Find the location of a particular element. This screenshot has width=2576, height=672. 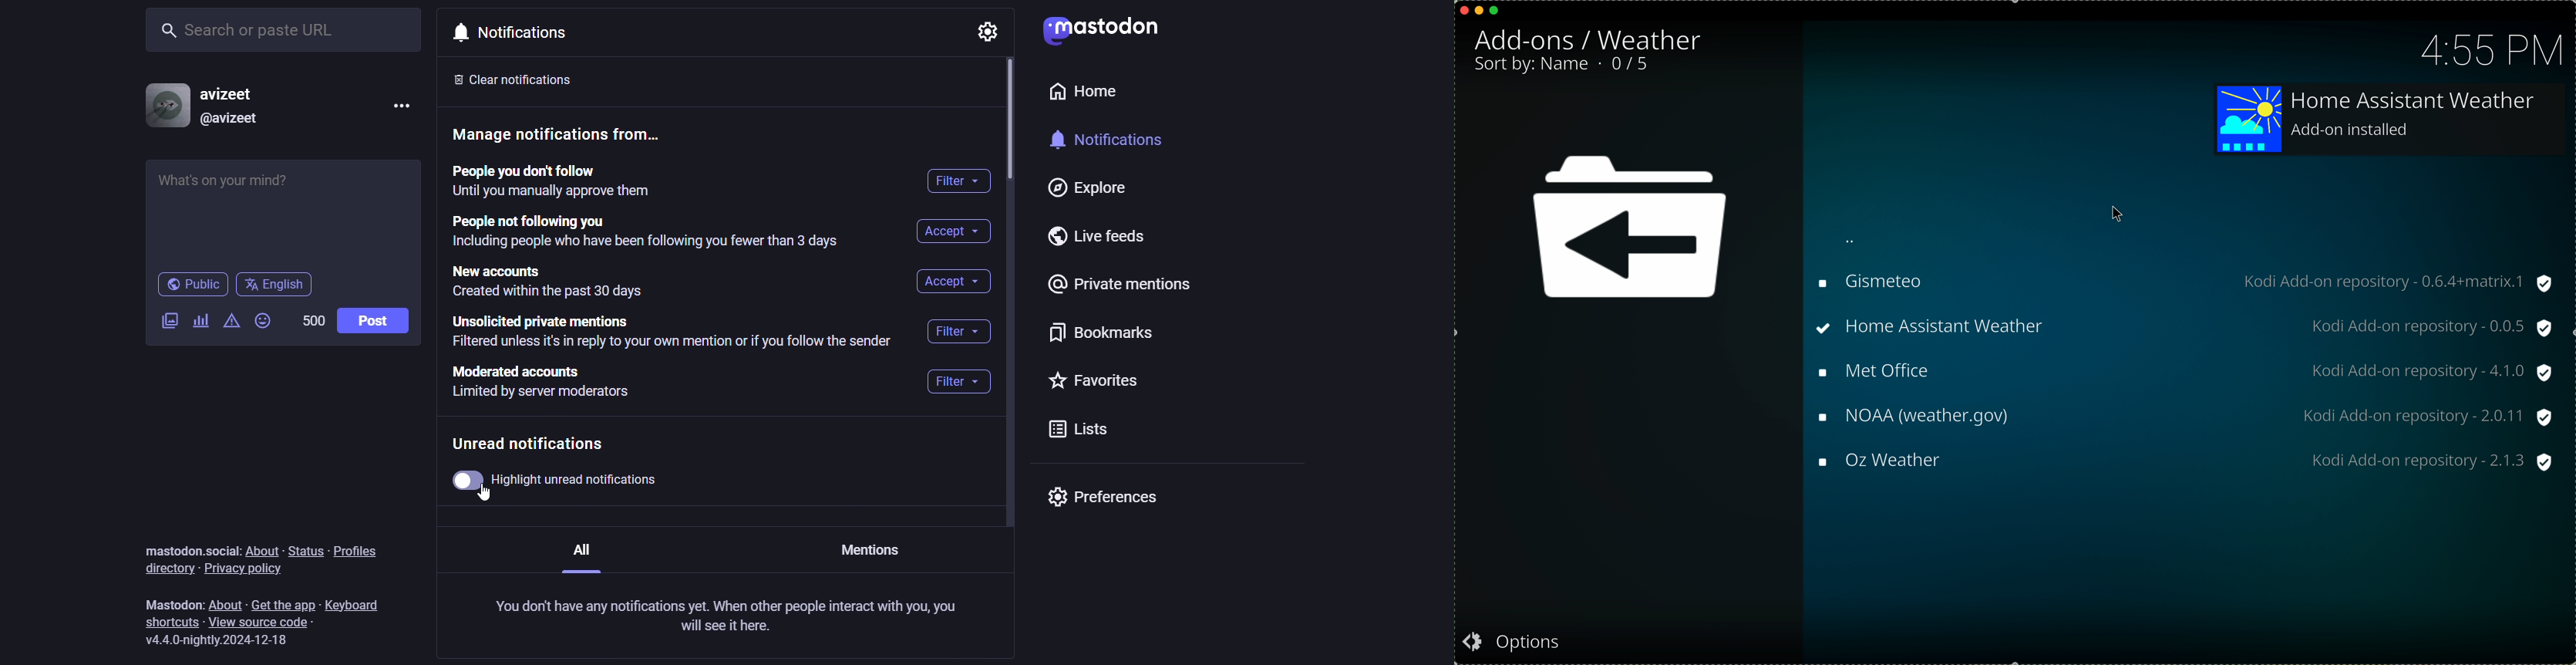

content warning is located at coordinates (230, 322).